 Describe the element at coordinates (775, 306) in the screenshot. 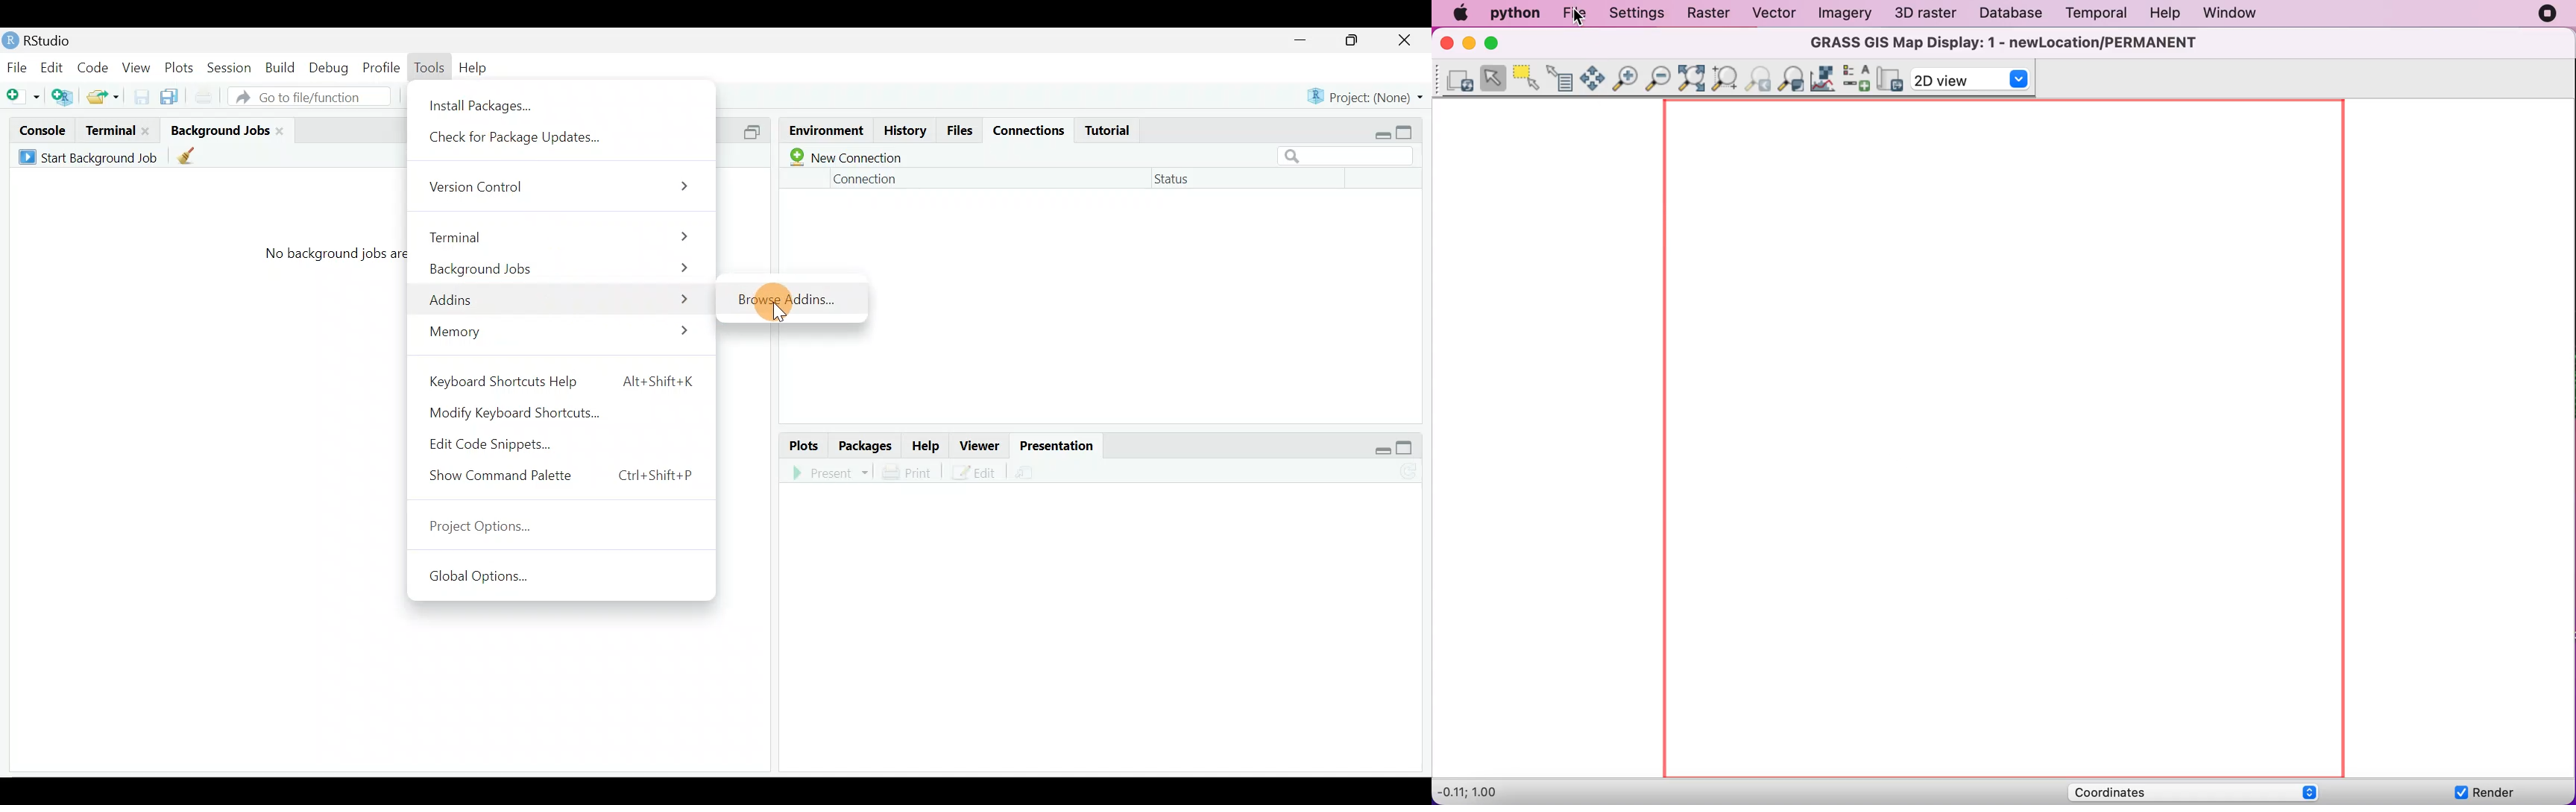

I see `Cursor` at that location.